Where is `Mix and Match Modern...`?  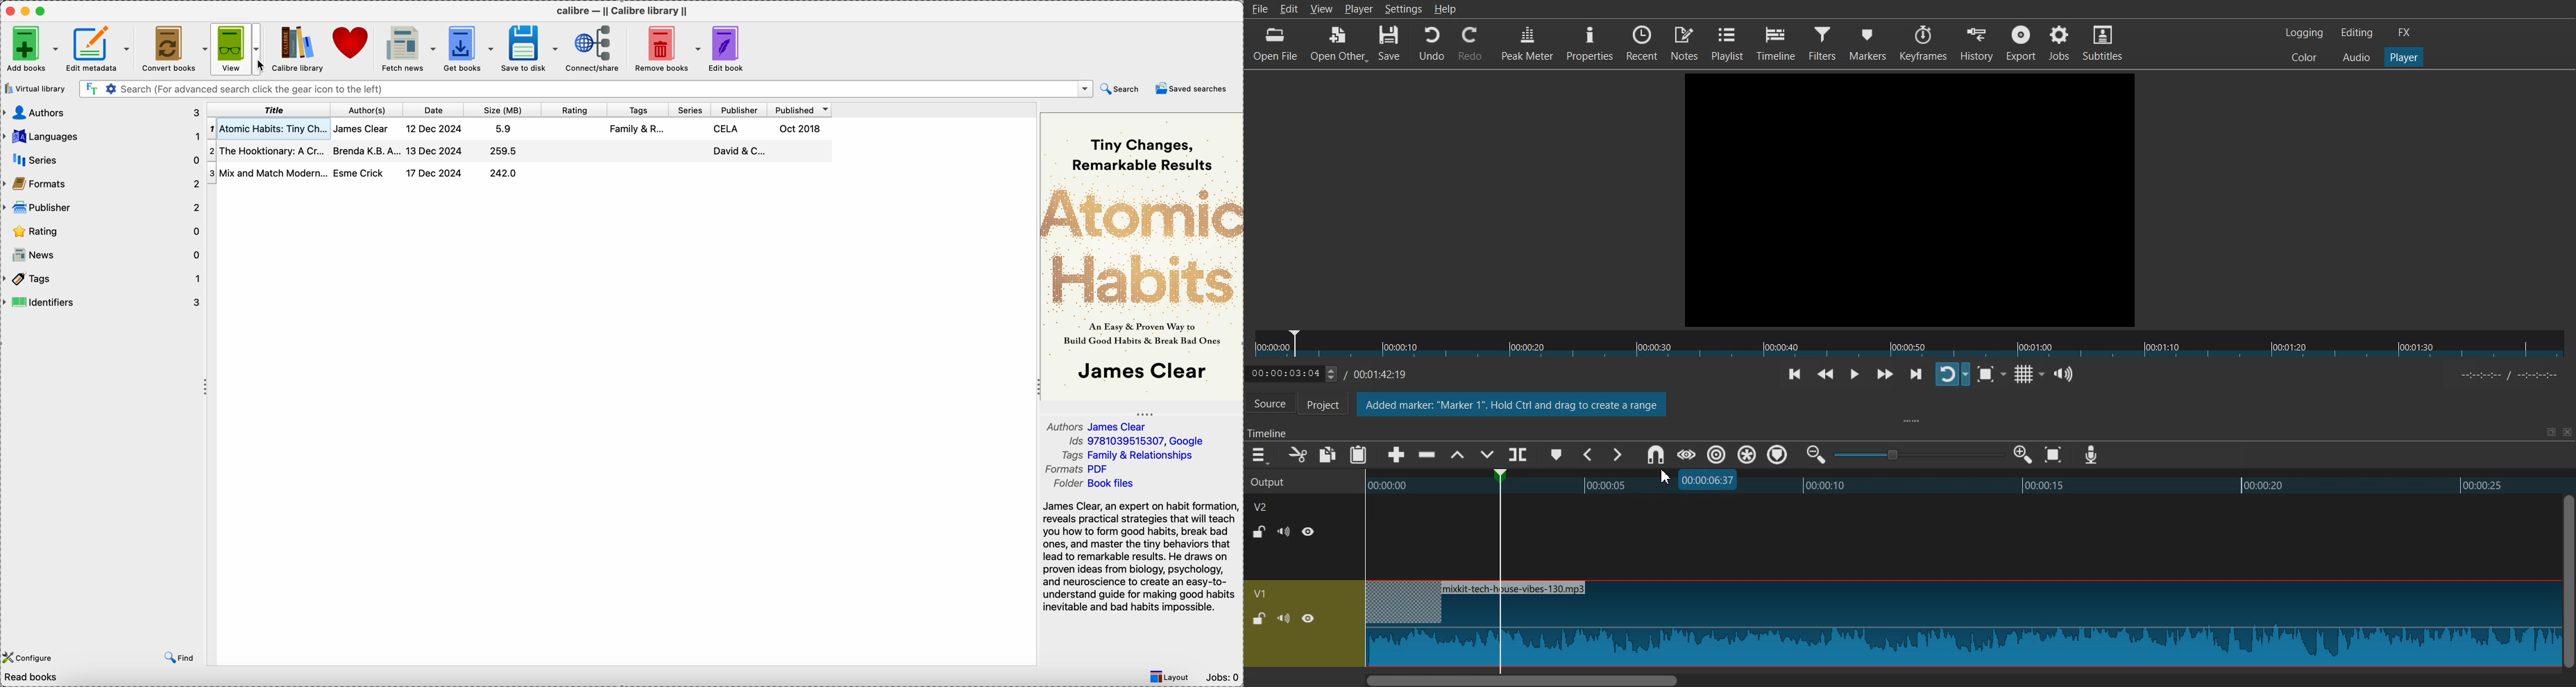 Mix and Match Modern... is located at coordinates (267, 171).